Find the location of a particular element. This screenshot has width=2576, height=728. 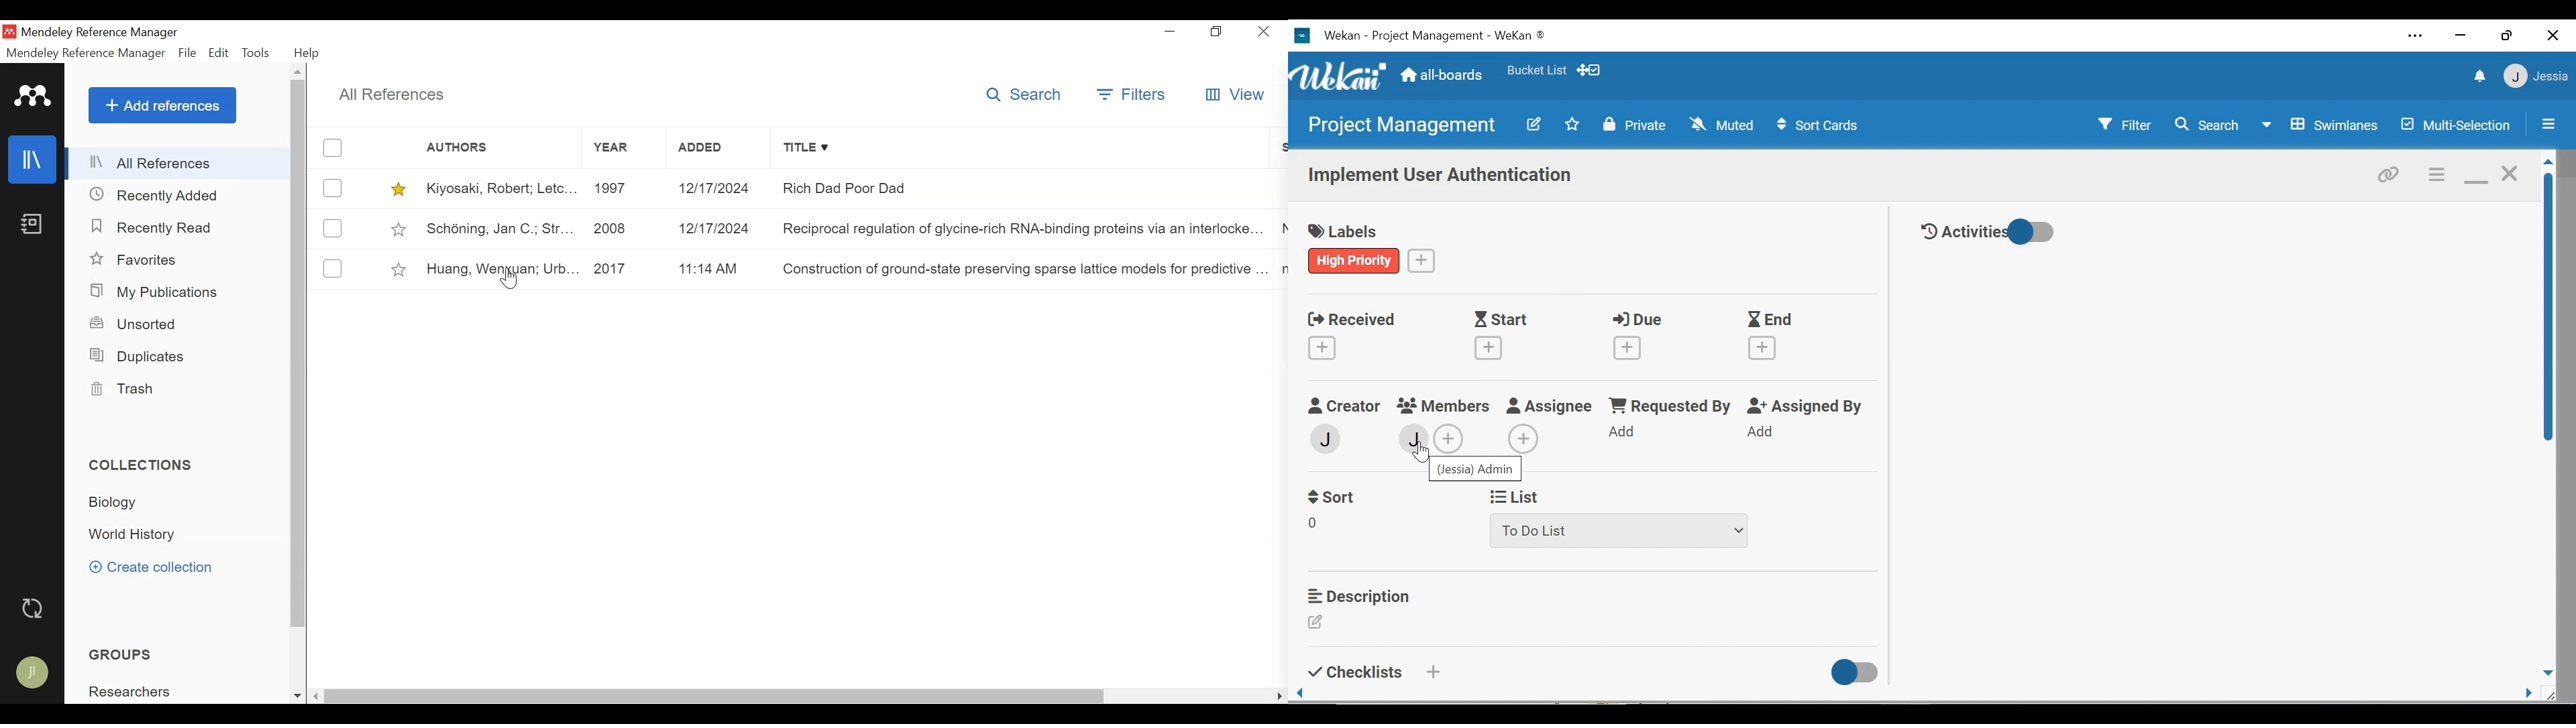

Labels is located at coordinates (1344, 228).